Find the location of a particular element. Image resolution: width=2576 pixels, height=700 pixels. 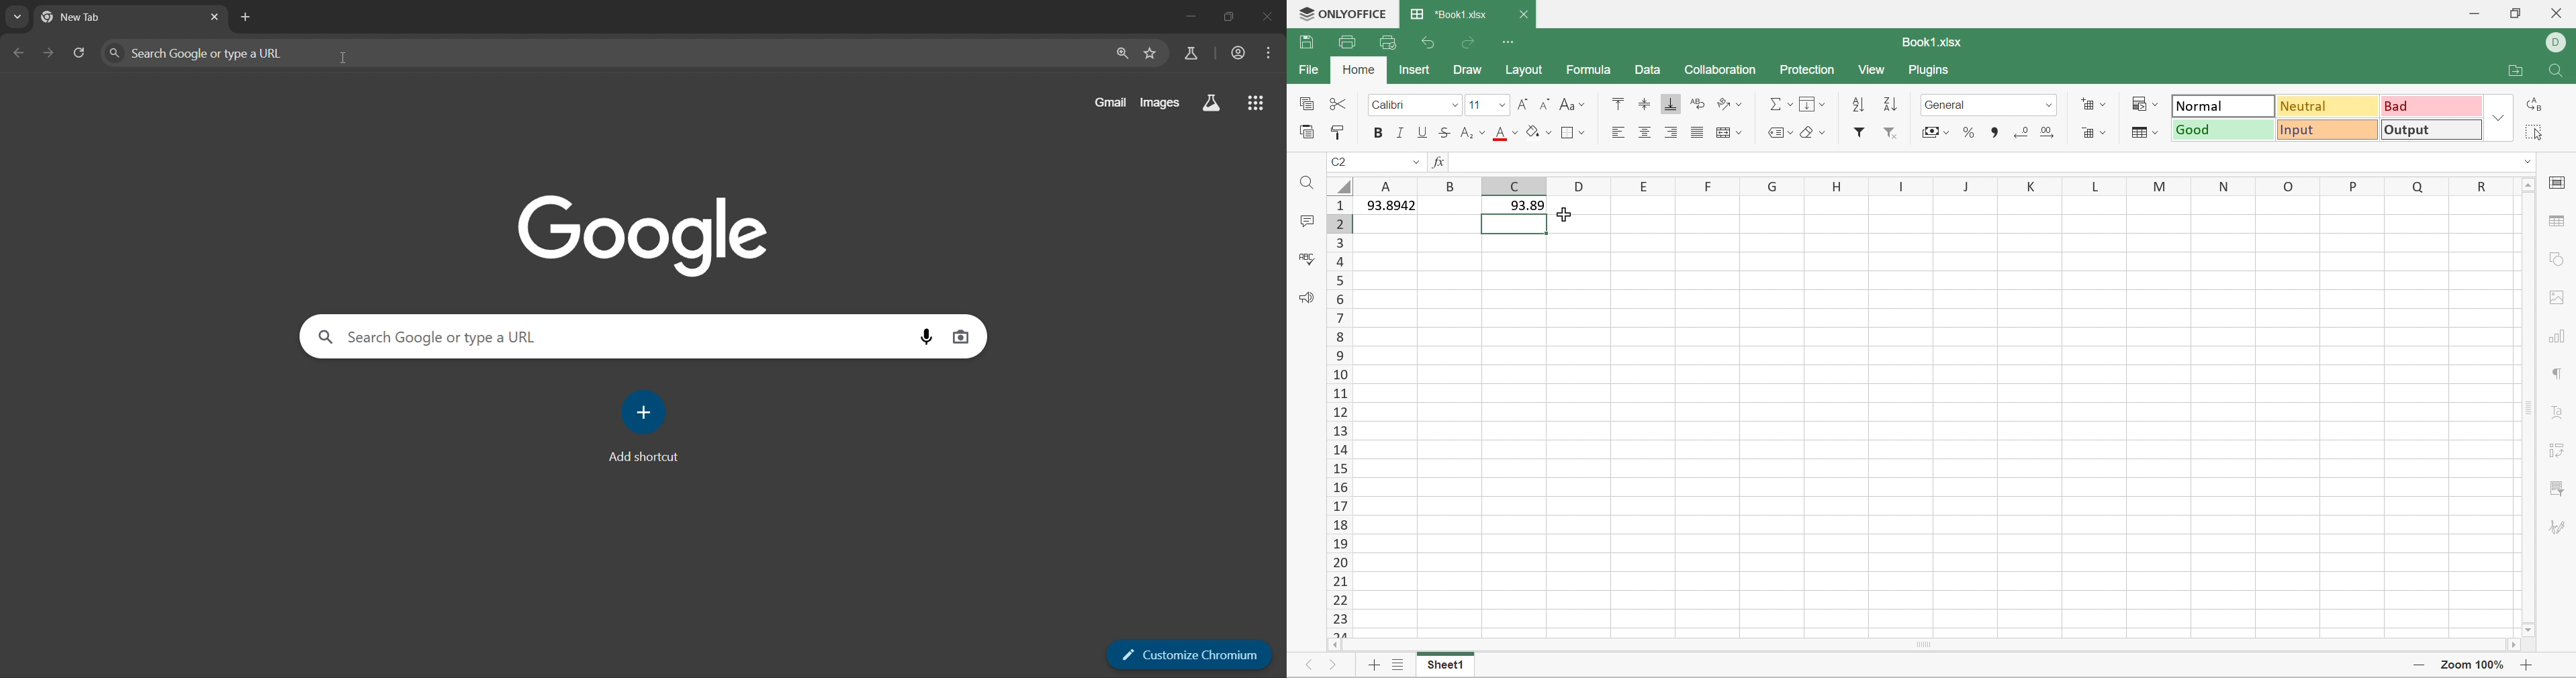

Chart settings is located at coordinates (2559, 338).